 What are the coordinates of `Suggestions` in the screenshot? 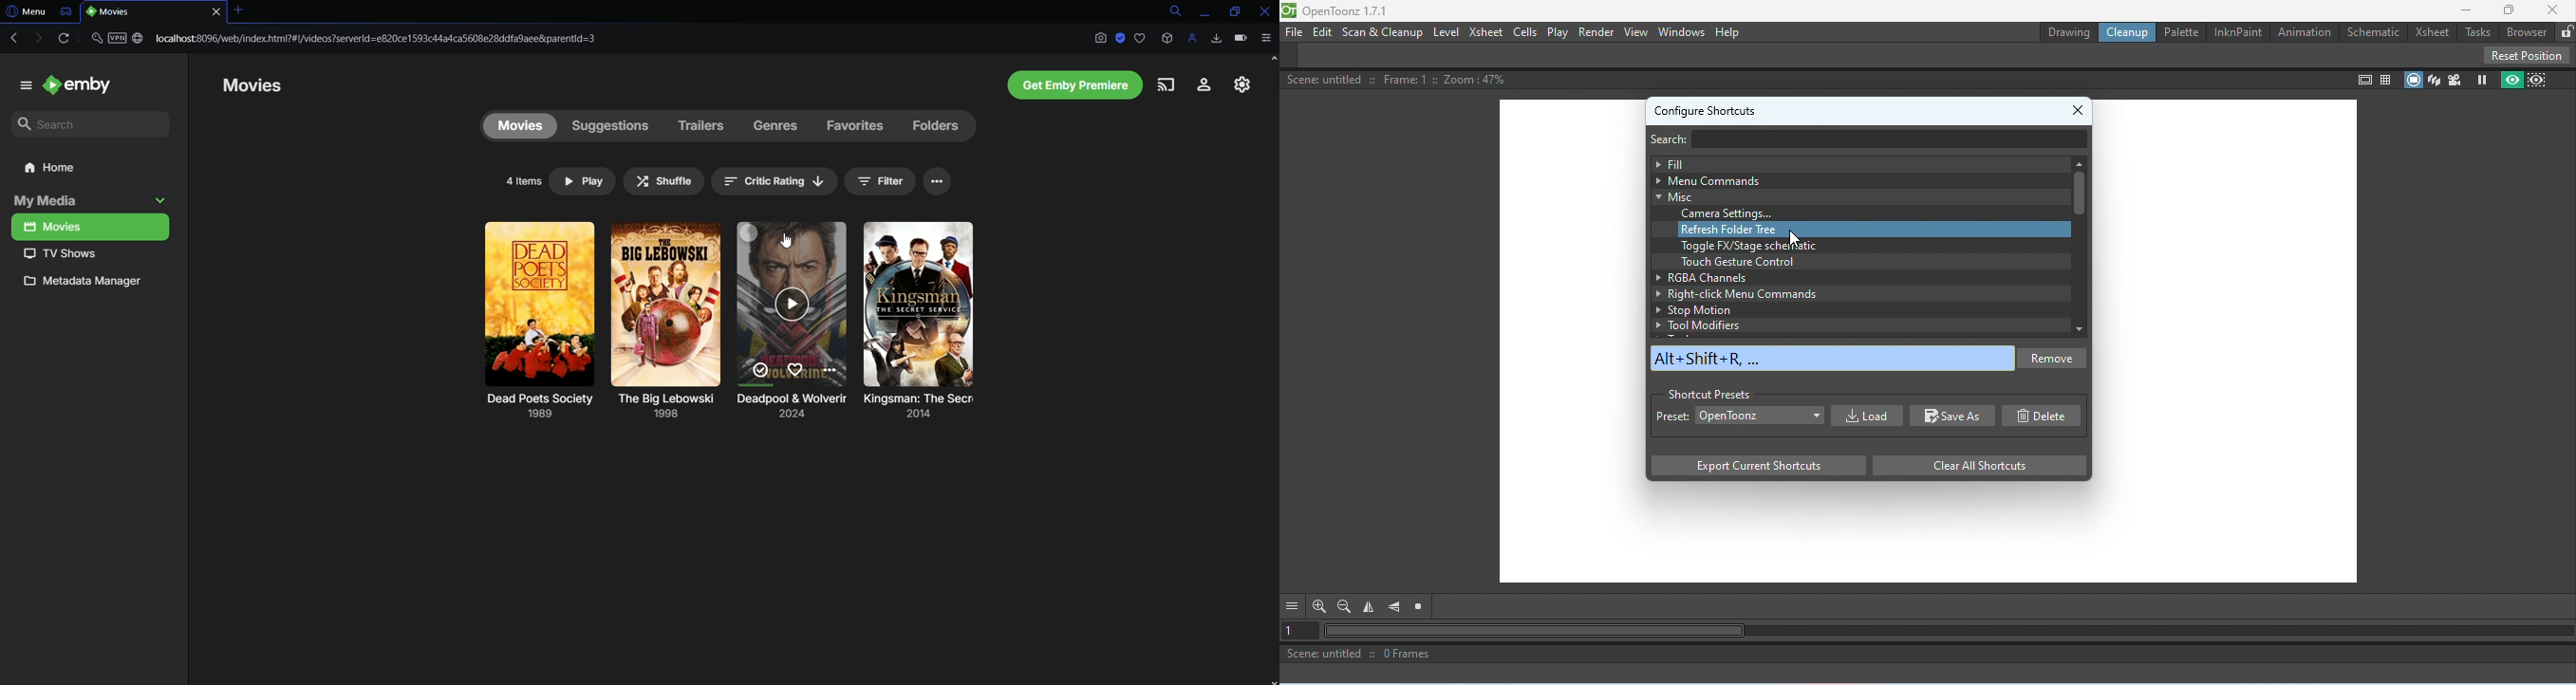 It's located at (612, 123).